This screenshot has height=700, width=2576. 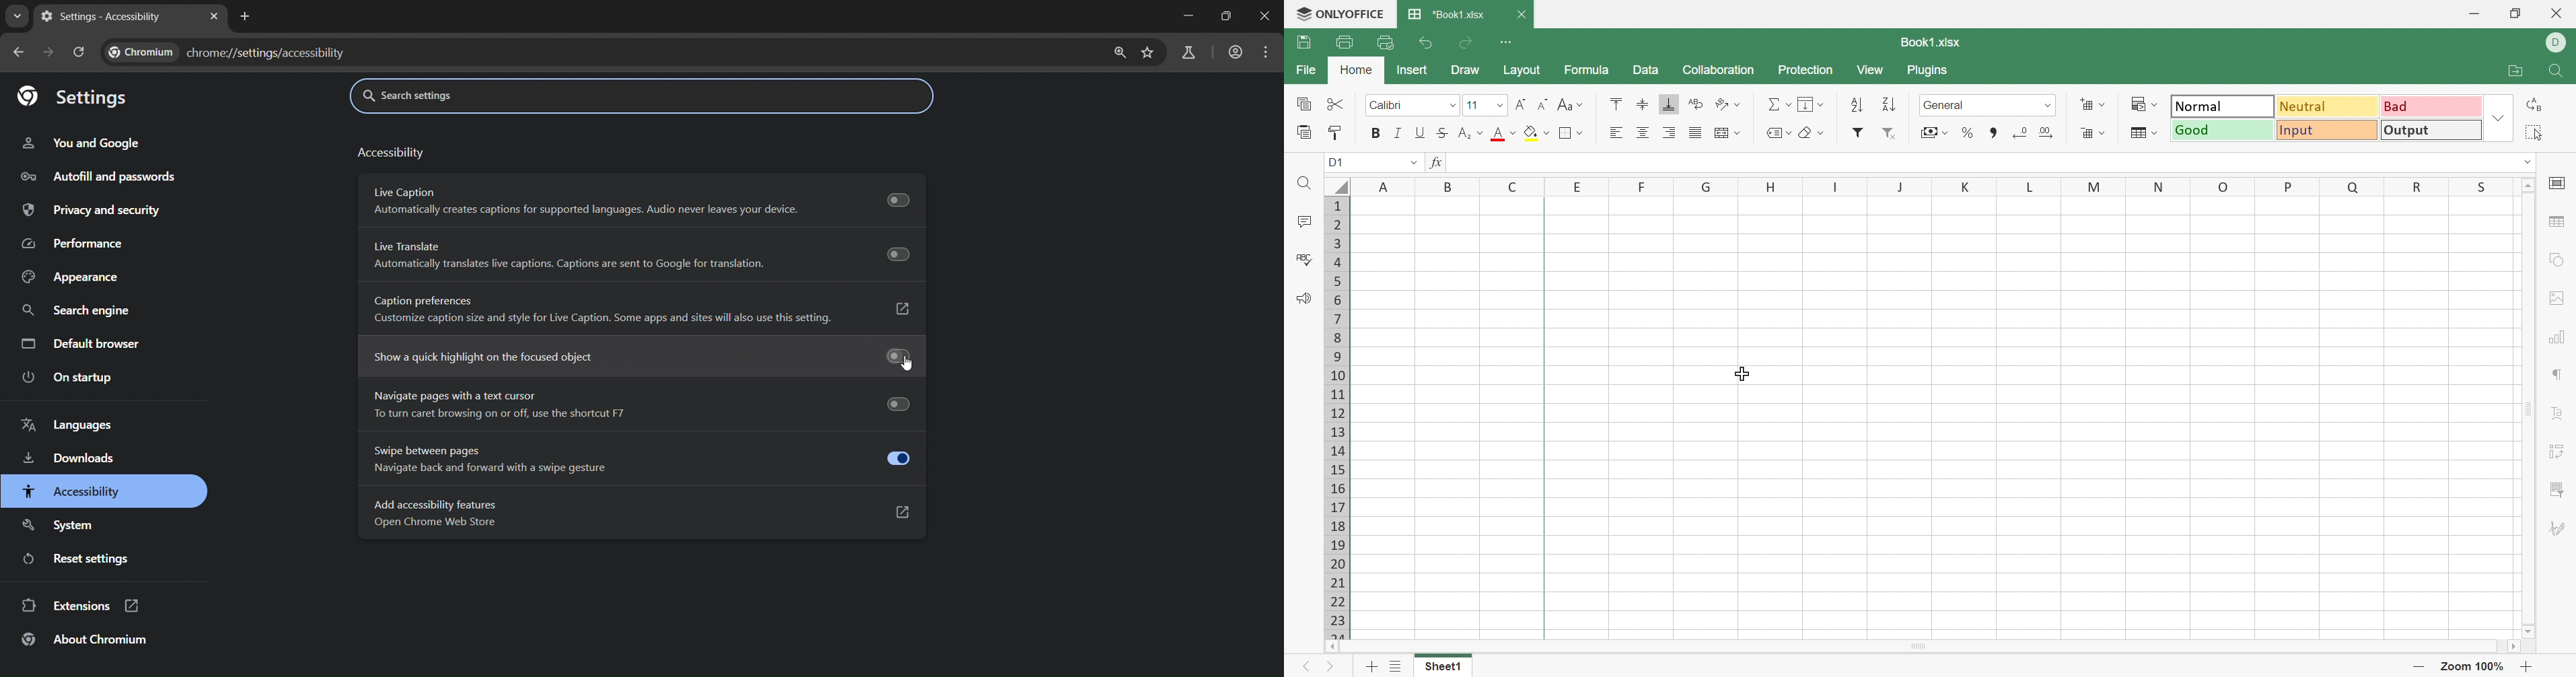 What do you see at coordinates (1643, 131) in the screenshot?
I see `Align Center` at bounding box center [1643, 131].